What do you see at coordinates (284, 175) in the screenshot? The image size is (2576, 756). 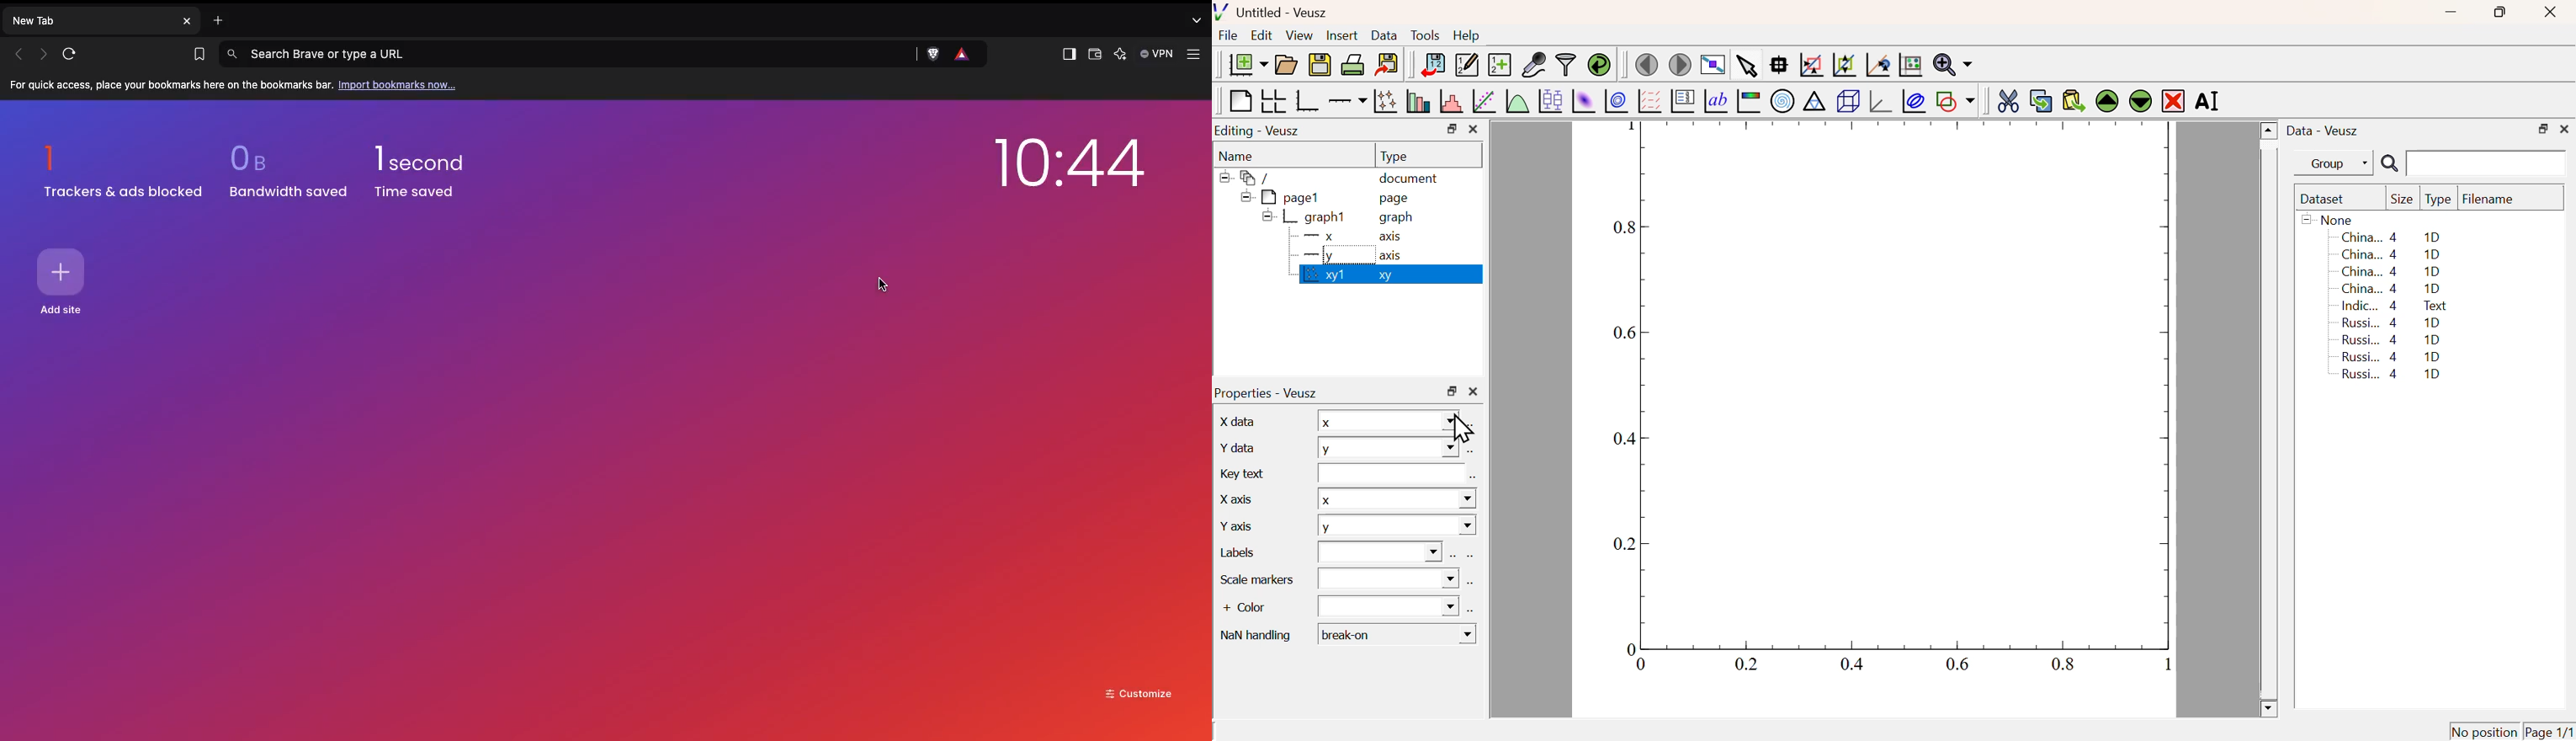 I see `0b bandwidth saved` at bounding box center [284, 175].